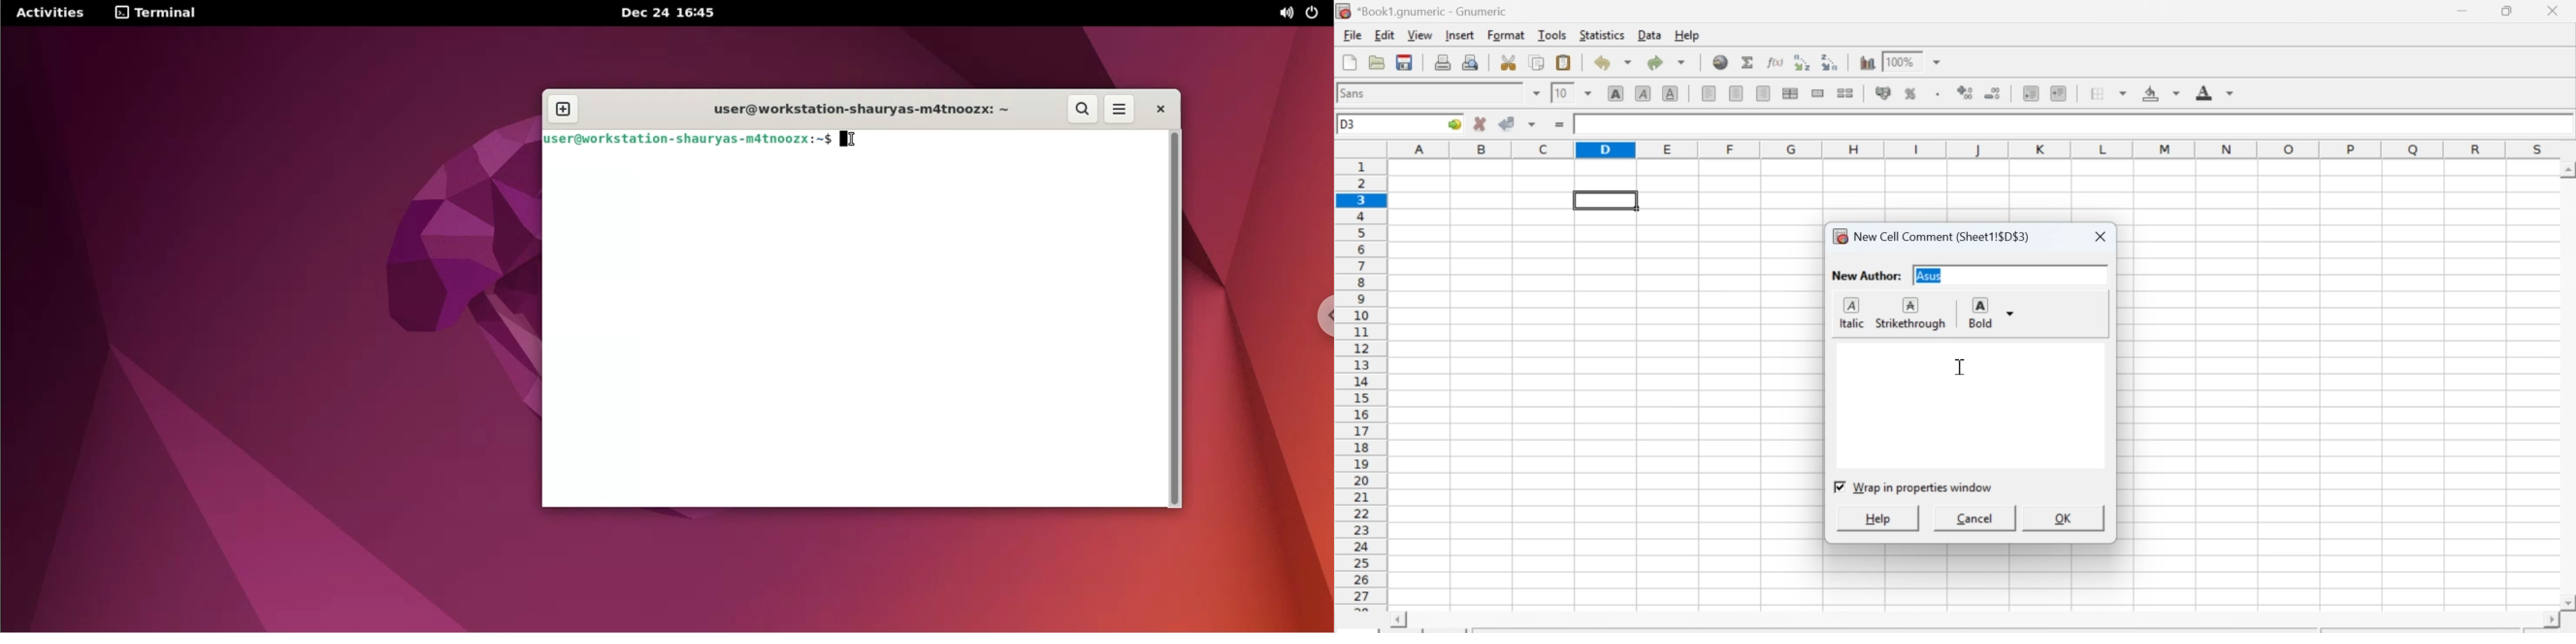  Describe the element at coordinates (1611, 62) in the screenshot. I see `Undo` at that location.